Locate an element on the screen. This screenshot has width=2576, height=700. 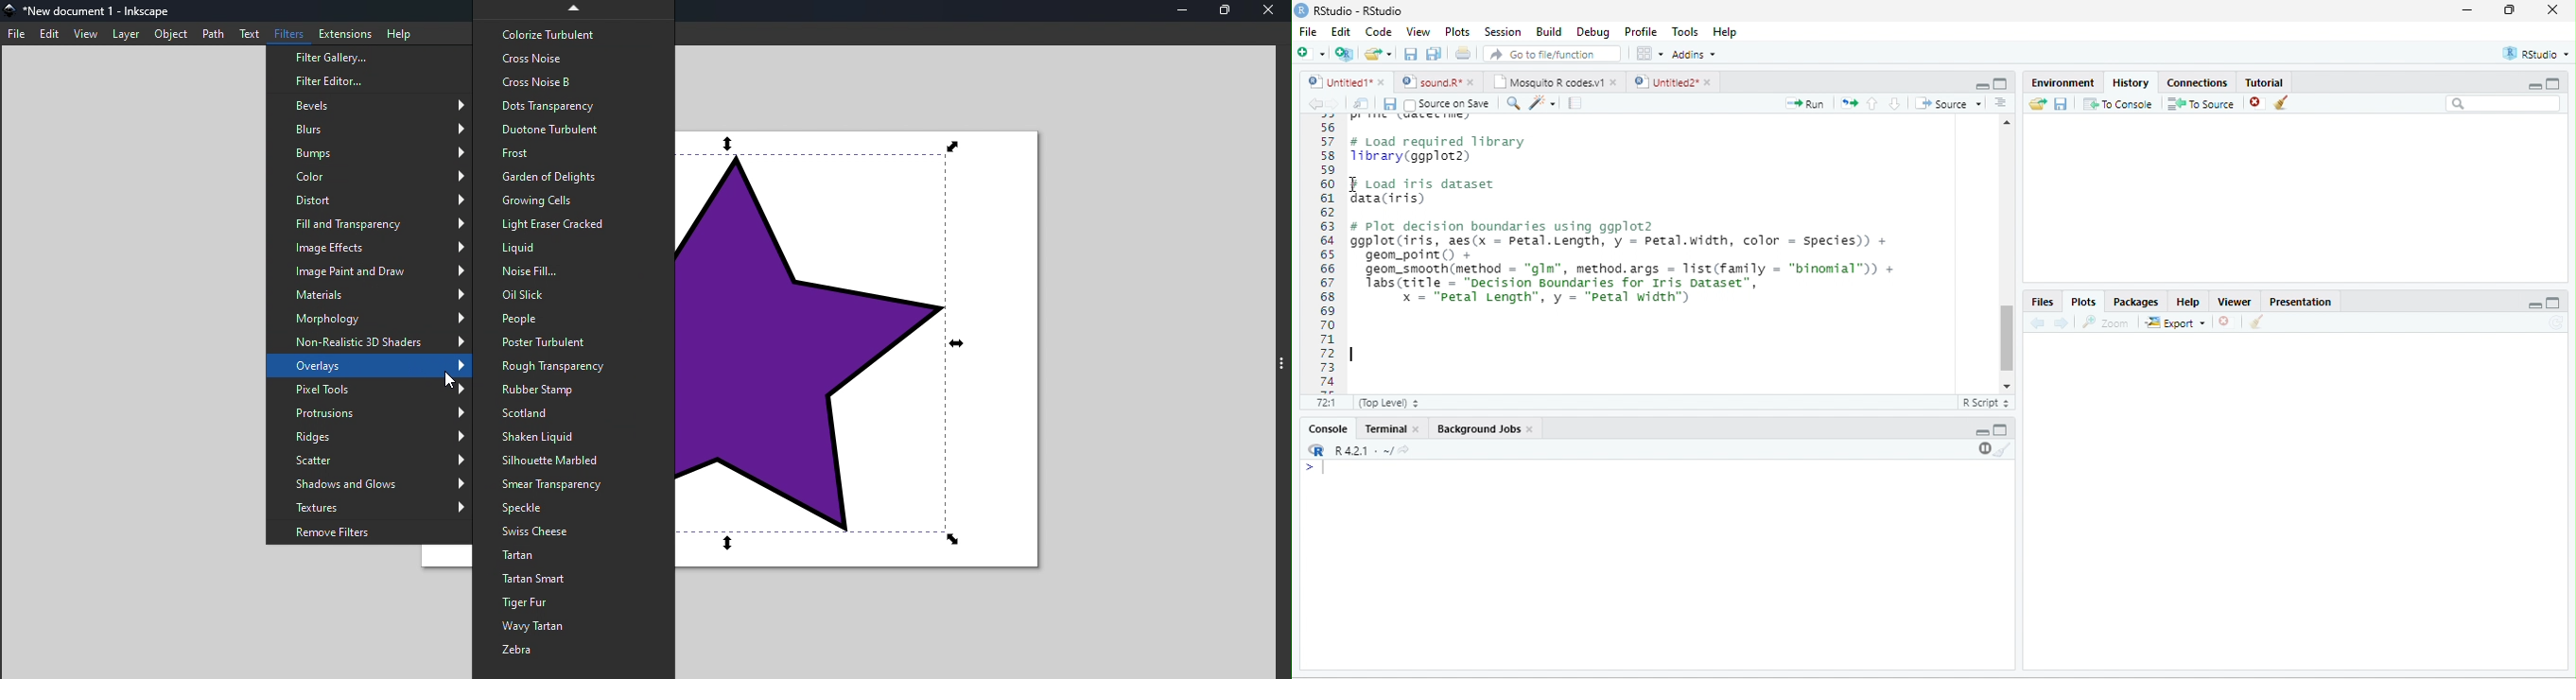
clear is located at coordinates (2281, 103).